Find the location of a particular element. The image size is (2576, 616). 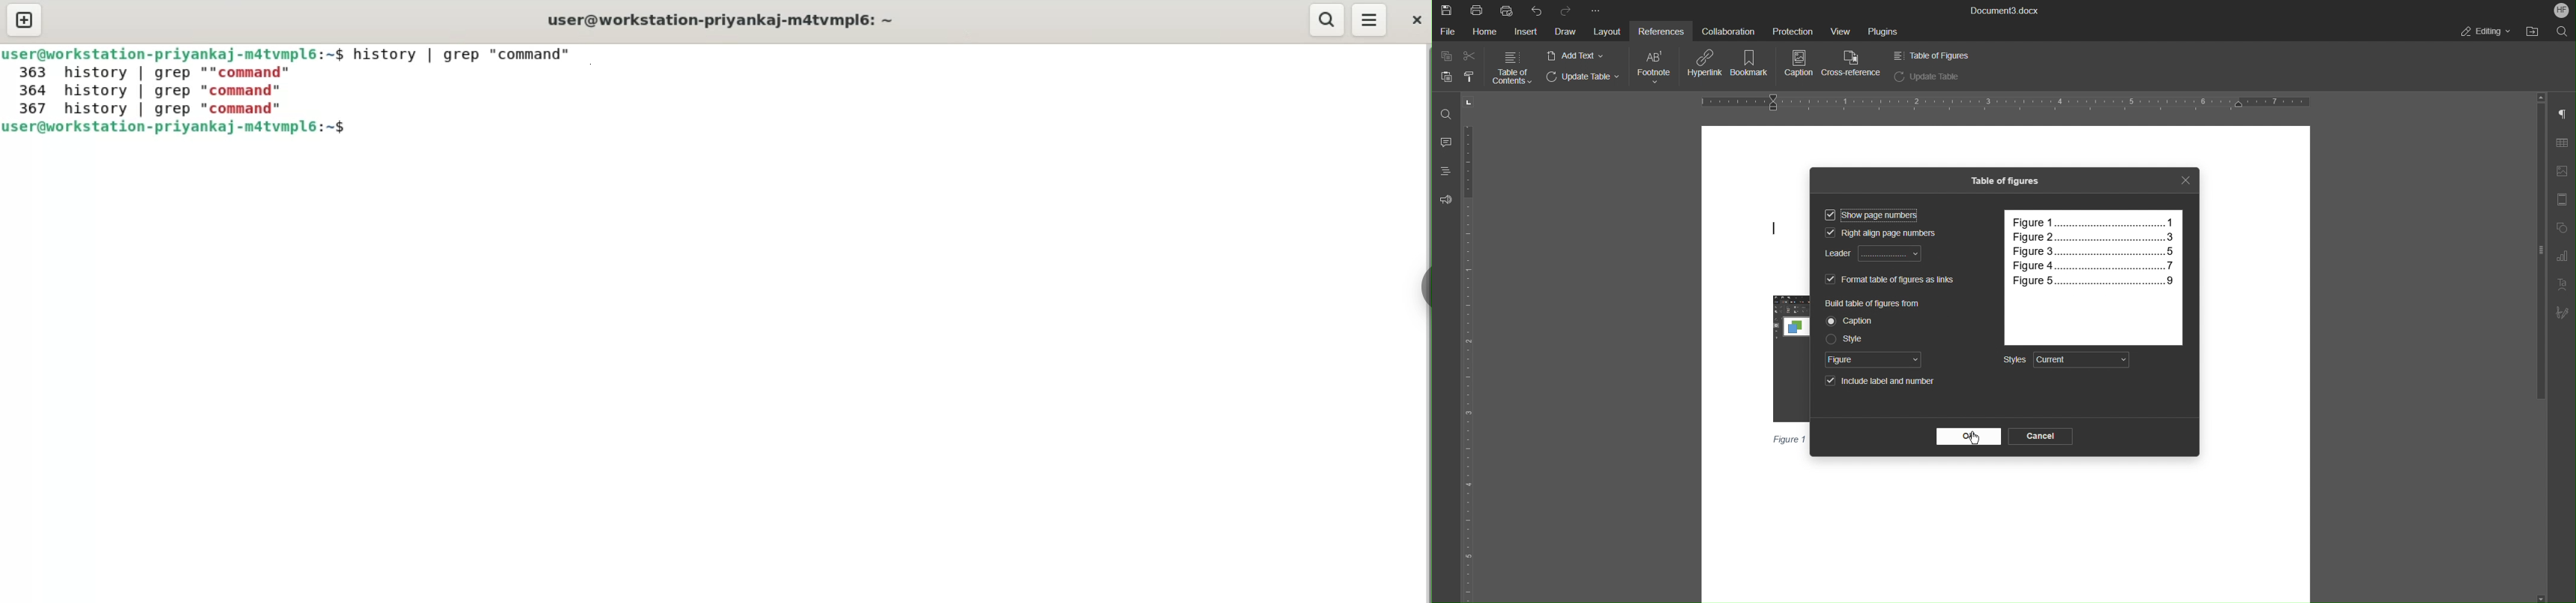

Protection is located at coordinates (1788, 30).